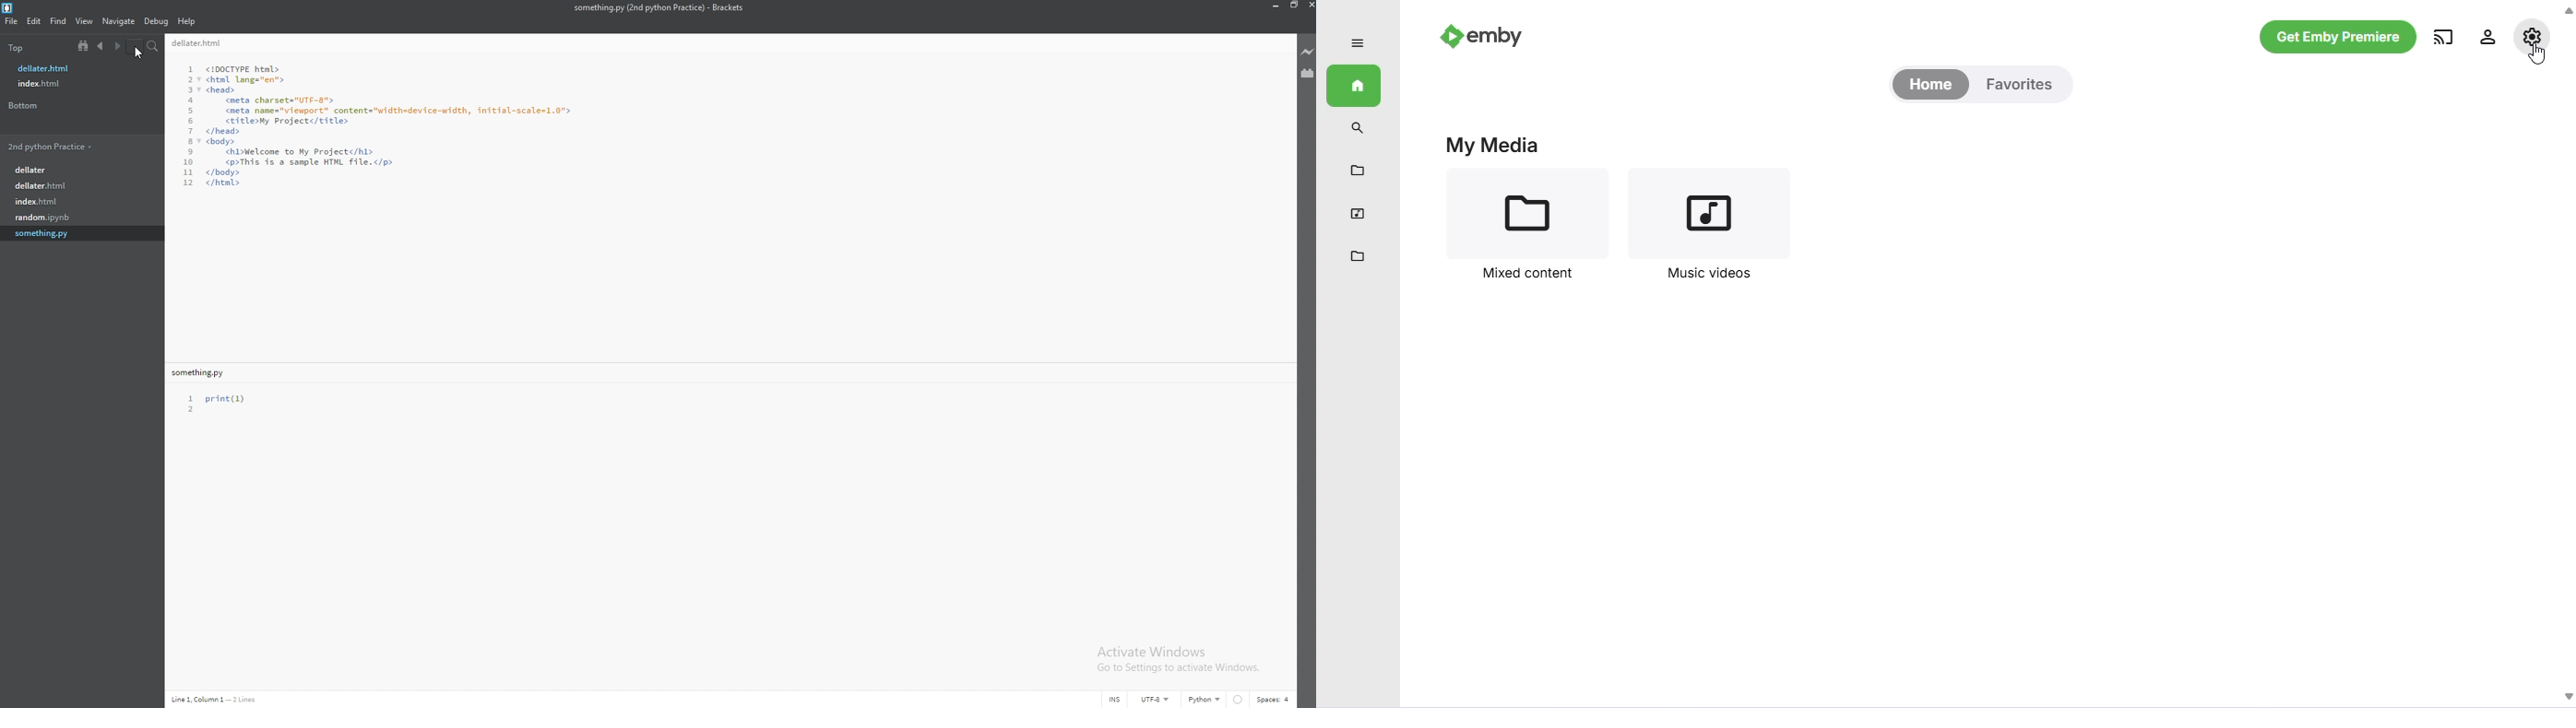 The image size is (2576, 728). I want to click on debug, so click(156, 22).